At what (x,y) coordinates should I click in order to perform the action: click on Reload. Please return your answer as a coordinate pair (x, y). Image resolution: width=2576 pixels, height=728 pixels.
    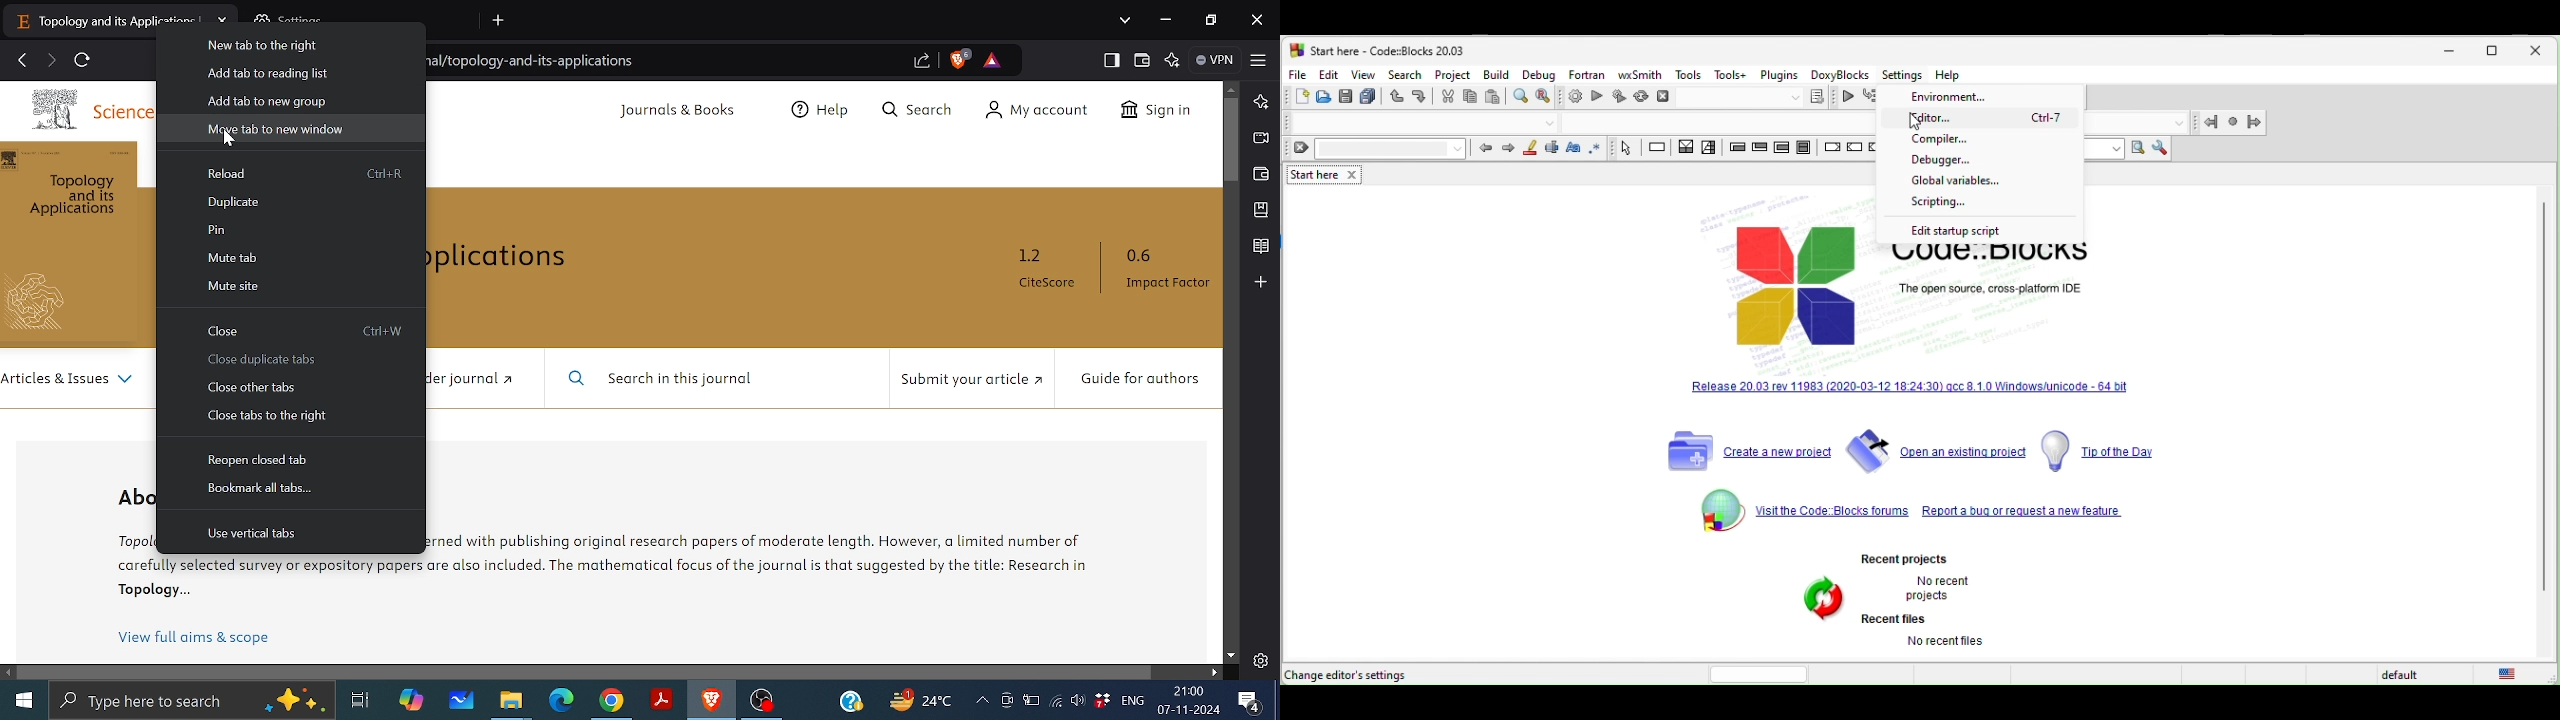
    Looking at the image, I should click on (84, 61).